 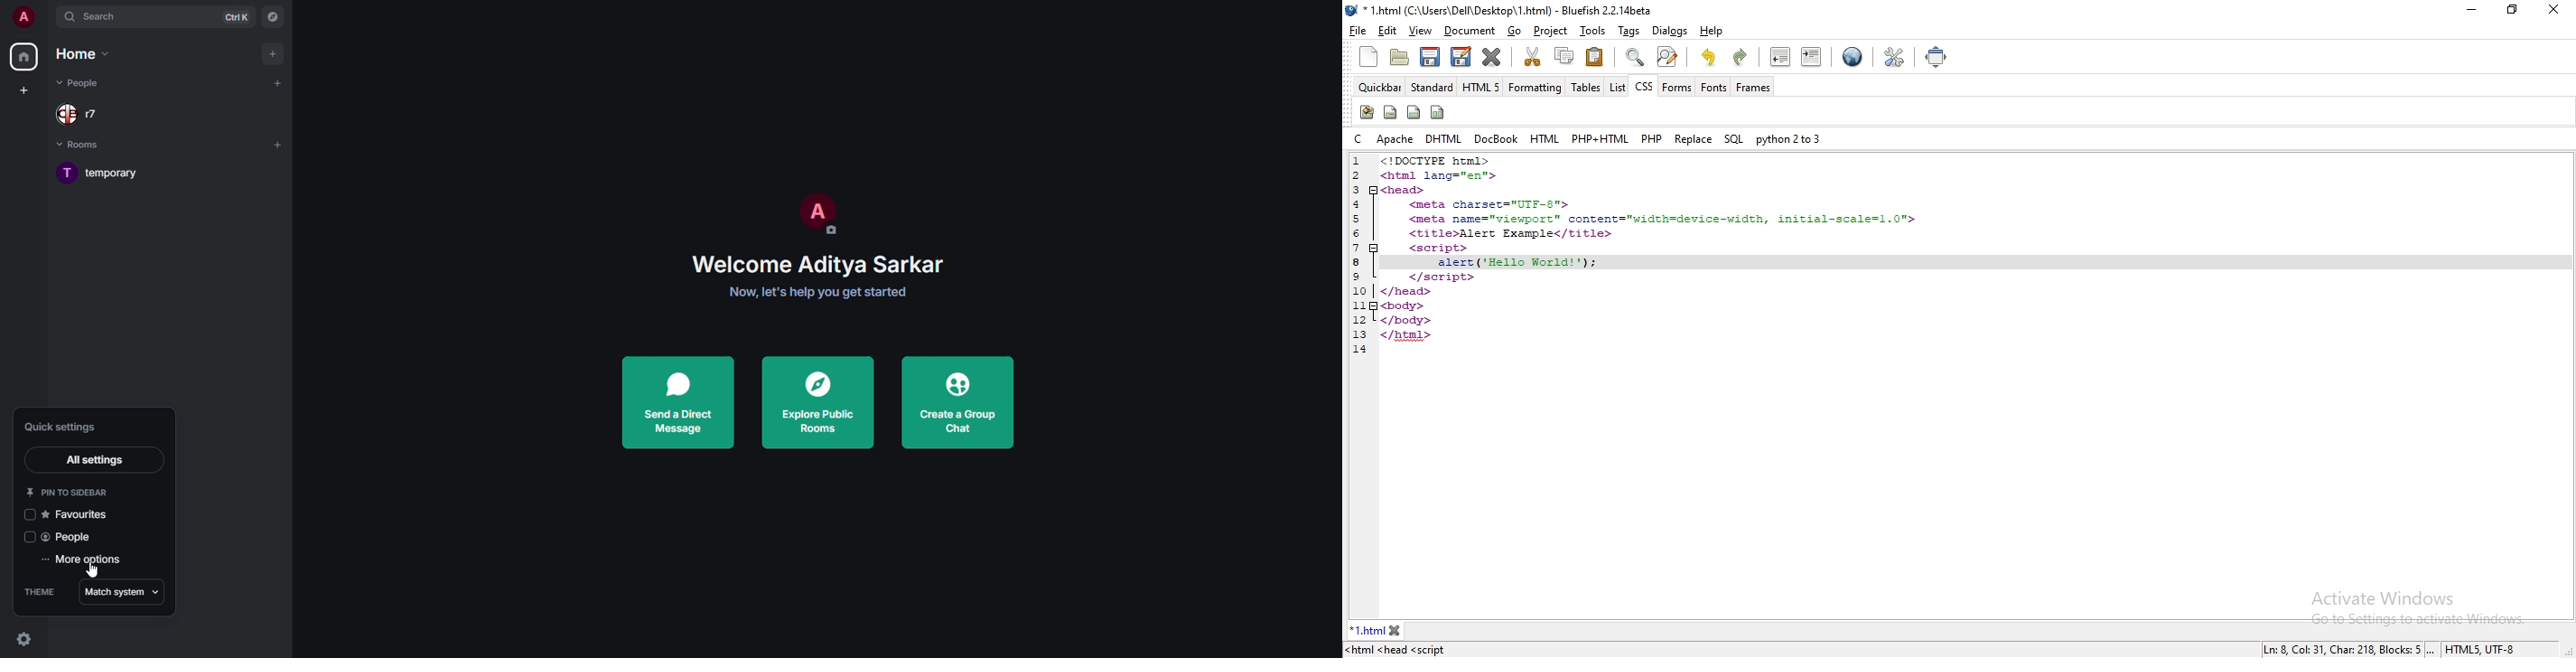 I want to click on <title>Alert Example</title>, so click(x=1510, y=233).